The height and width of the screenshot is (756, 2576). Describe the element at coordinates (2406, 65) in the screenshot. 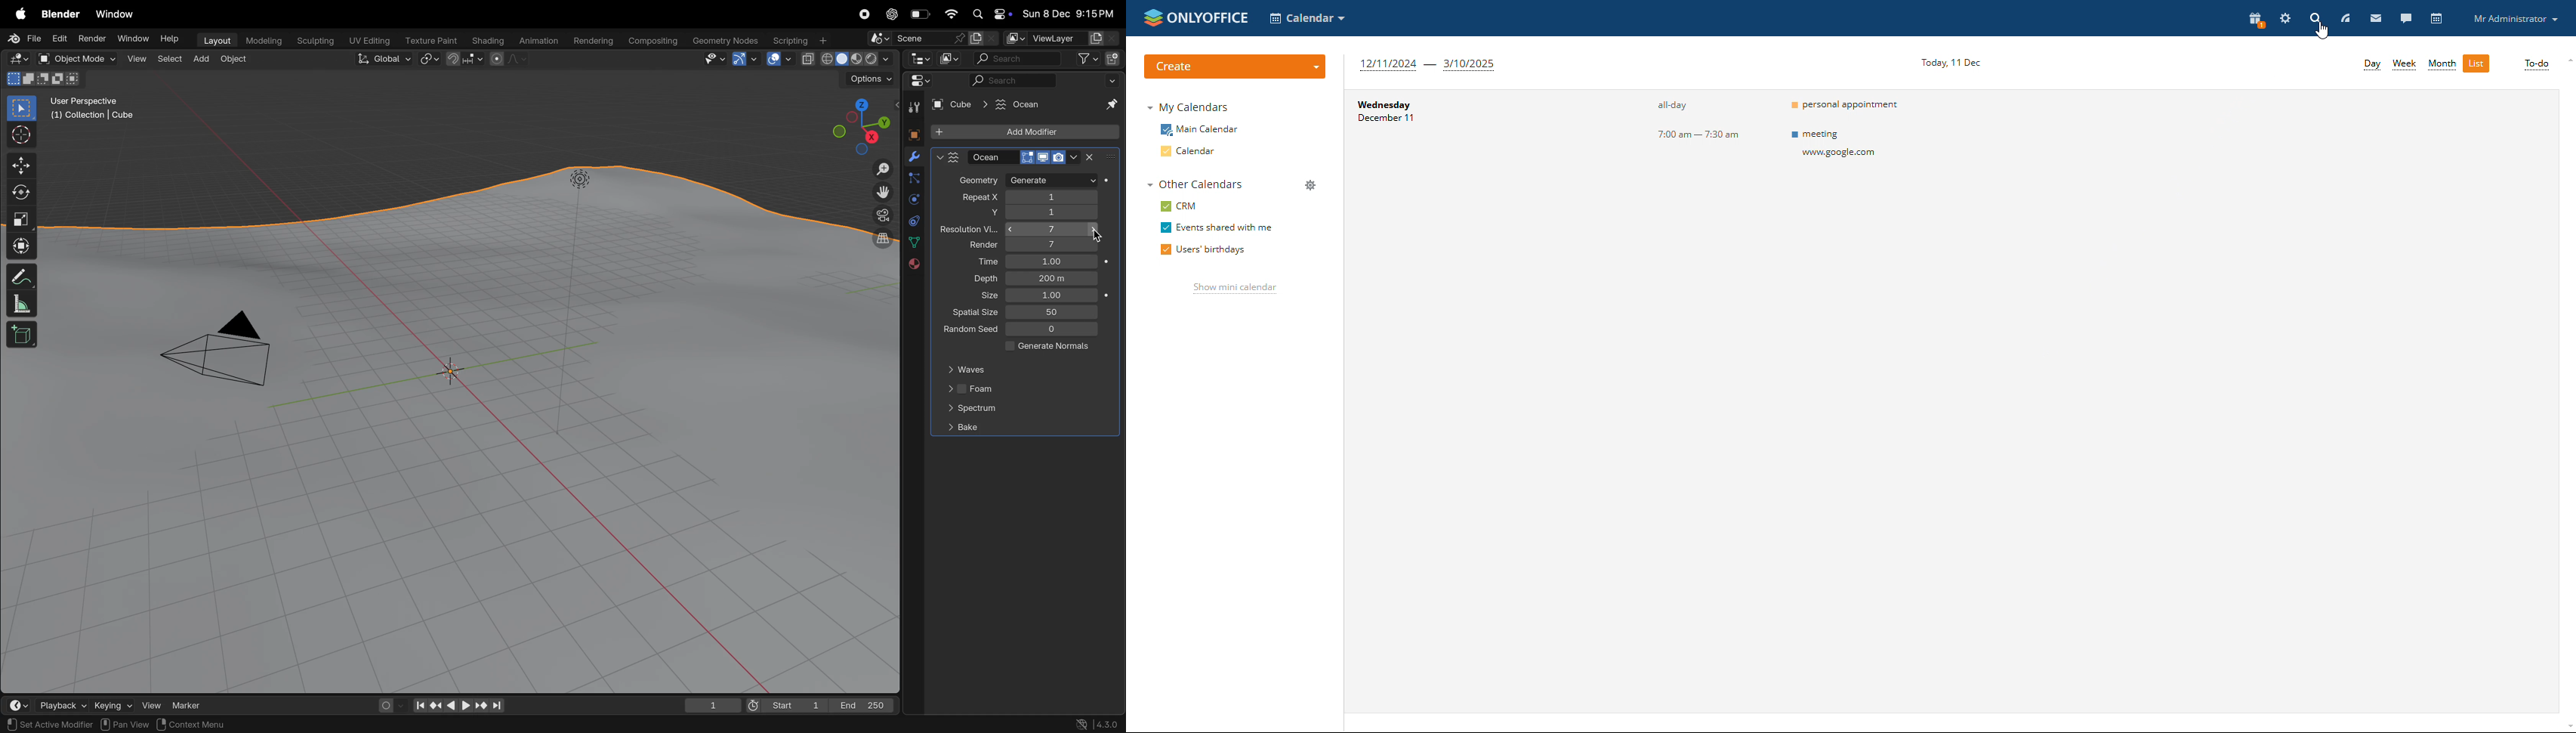

I see `week` at that location.